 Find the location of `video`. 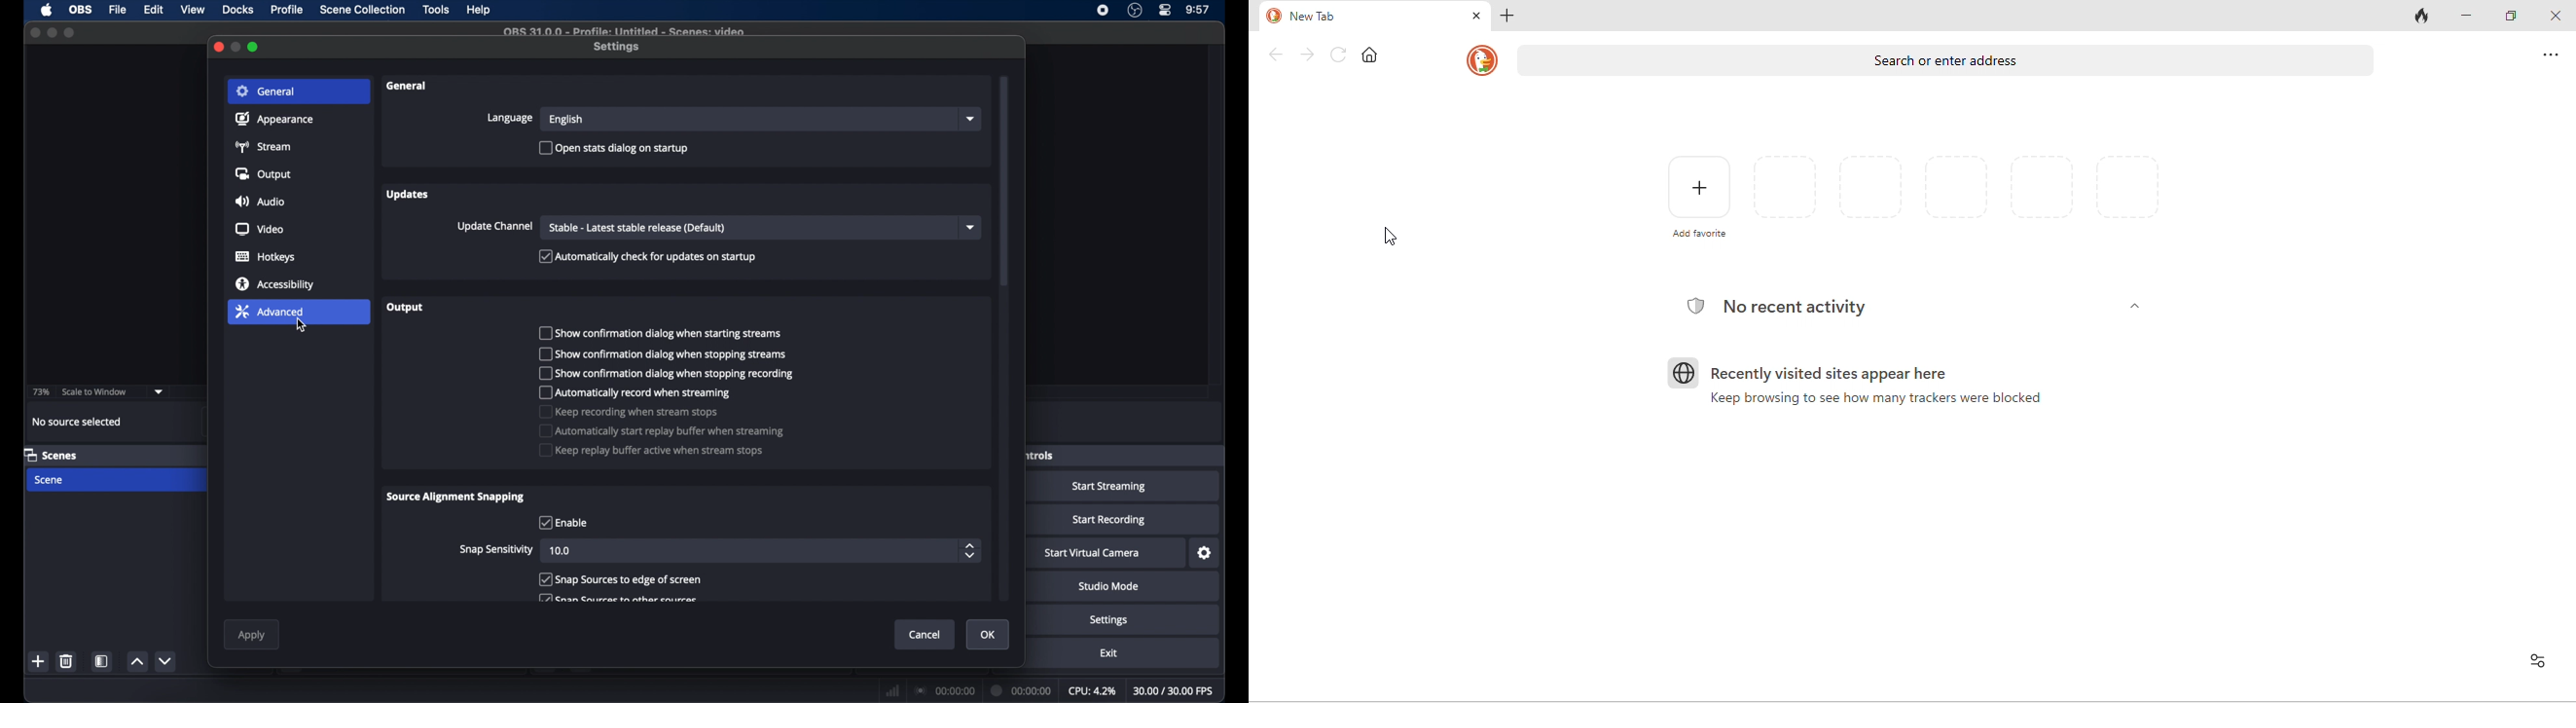

video is located at coordinates (260, 229).